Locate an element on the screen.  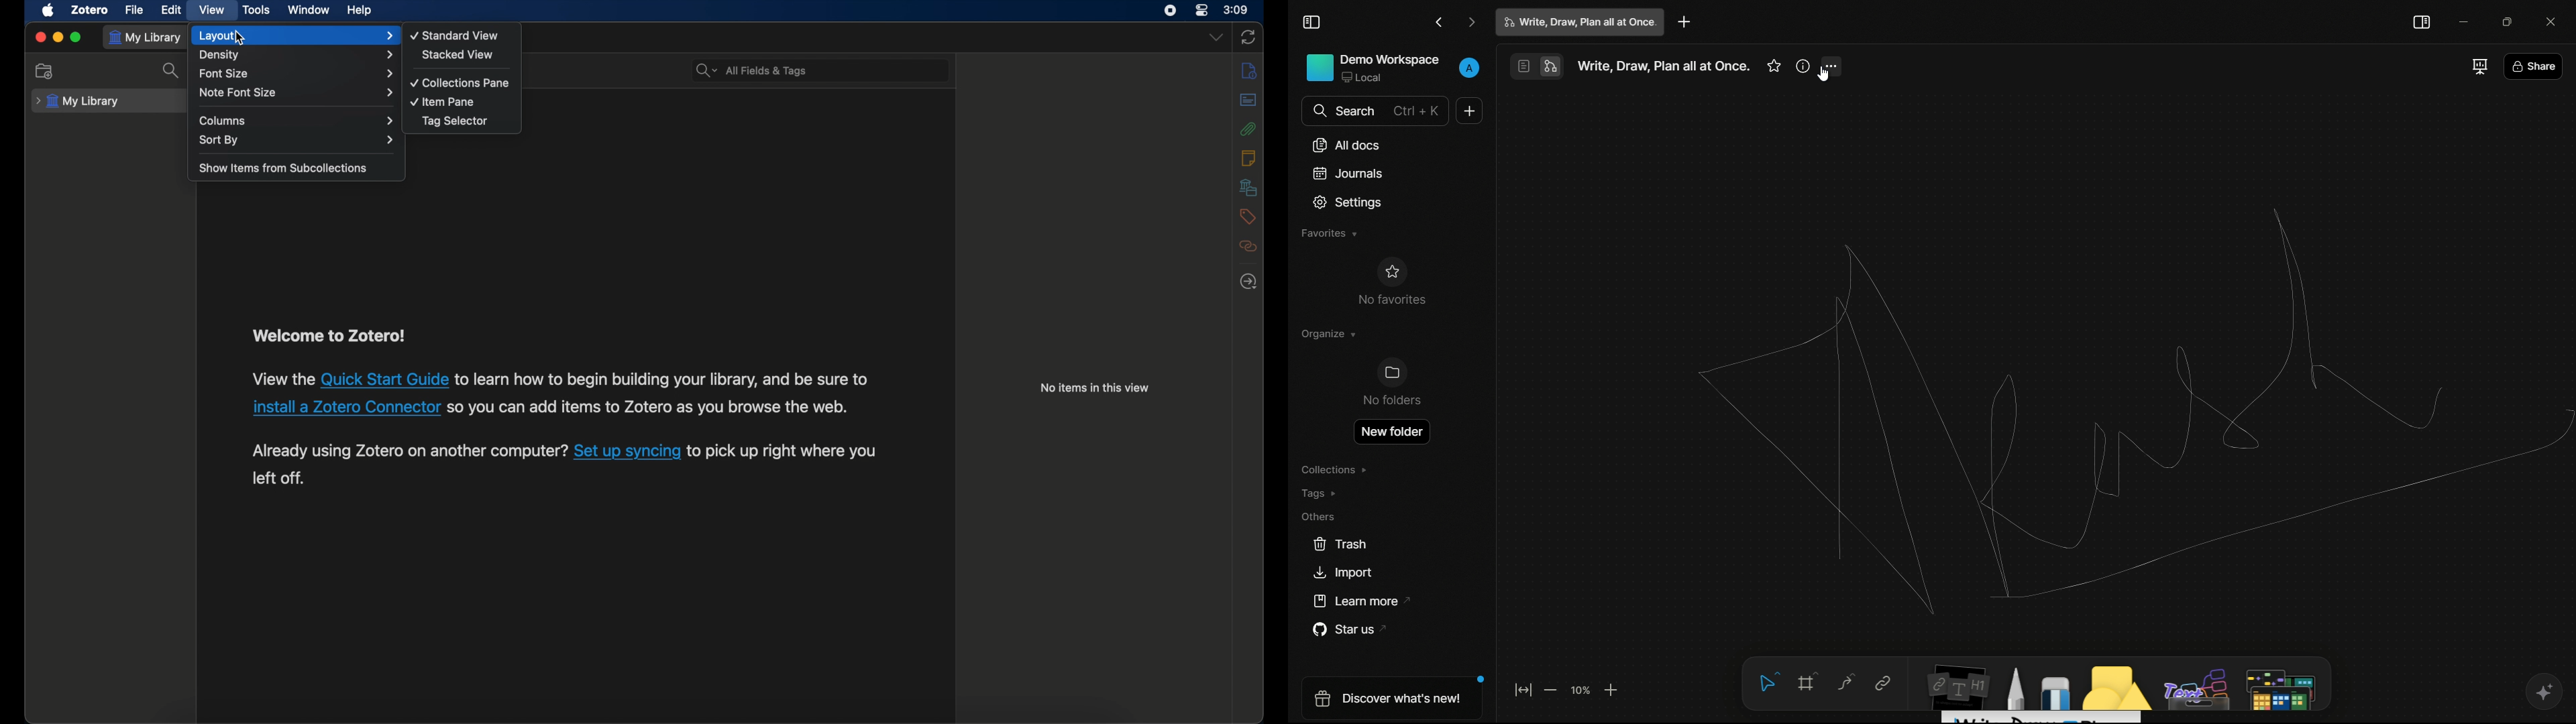
screen recorder icon is located at coordinates (1170, 11).